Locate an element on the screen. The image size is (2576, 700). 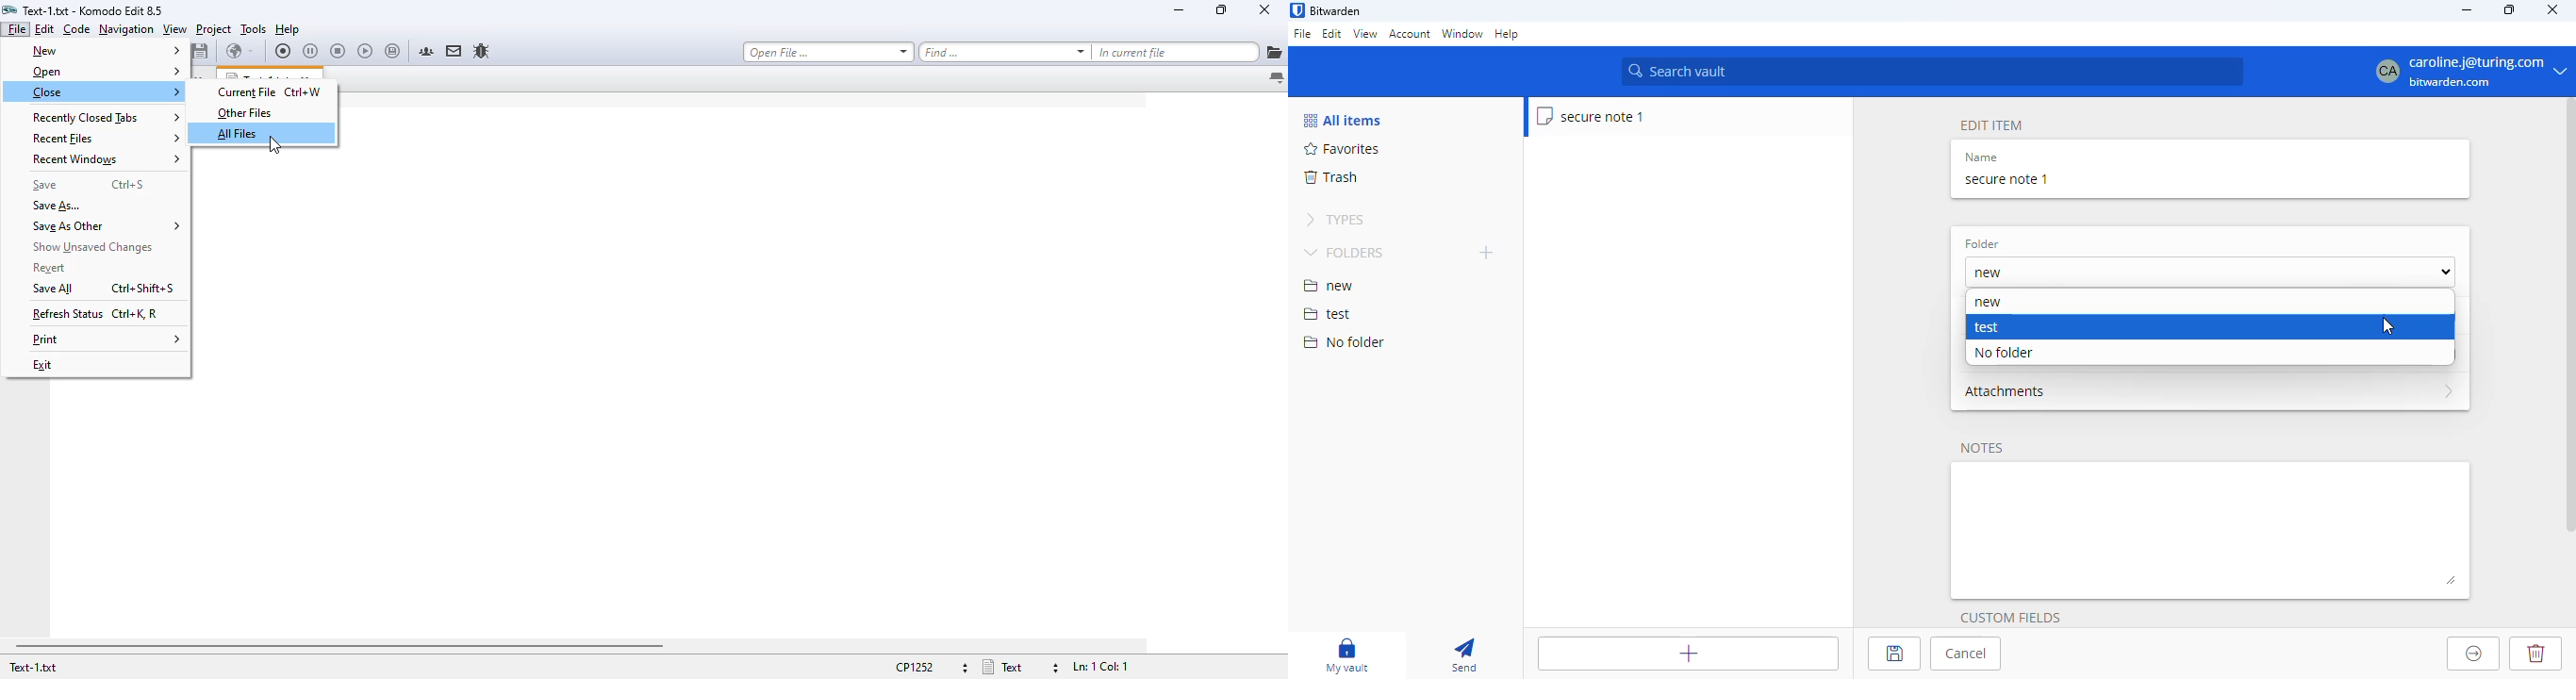
save file is located at coordinates (201, 51).